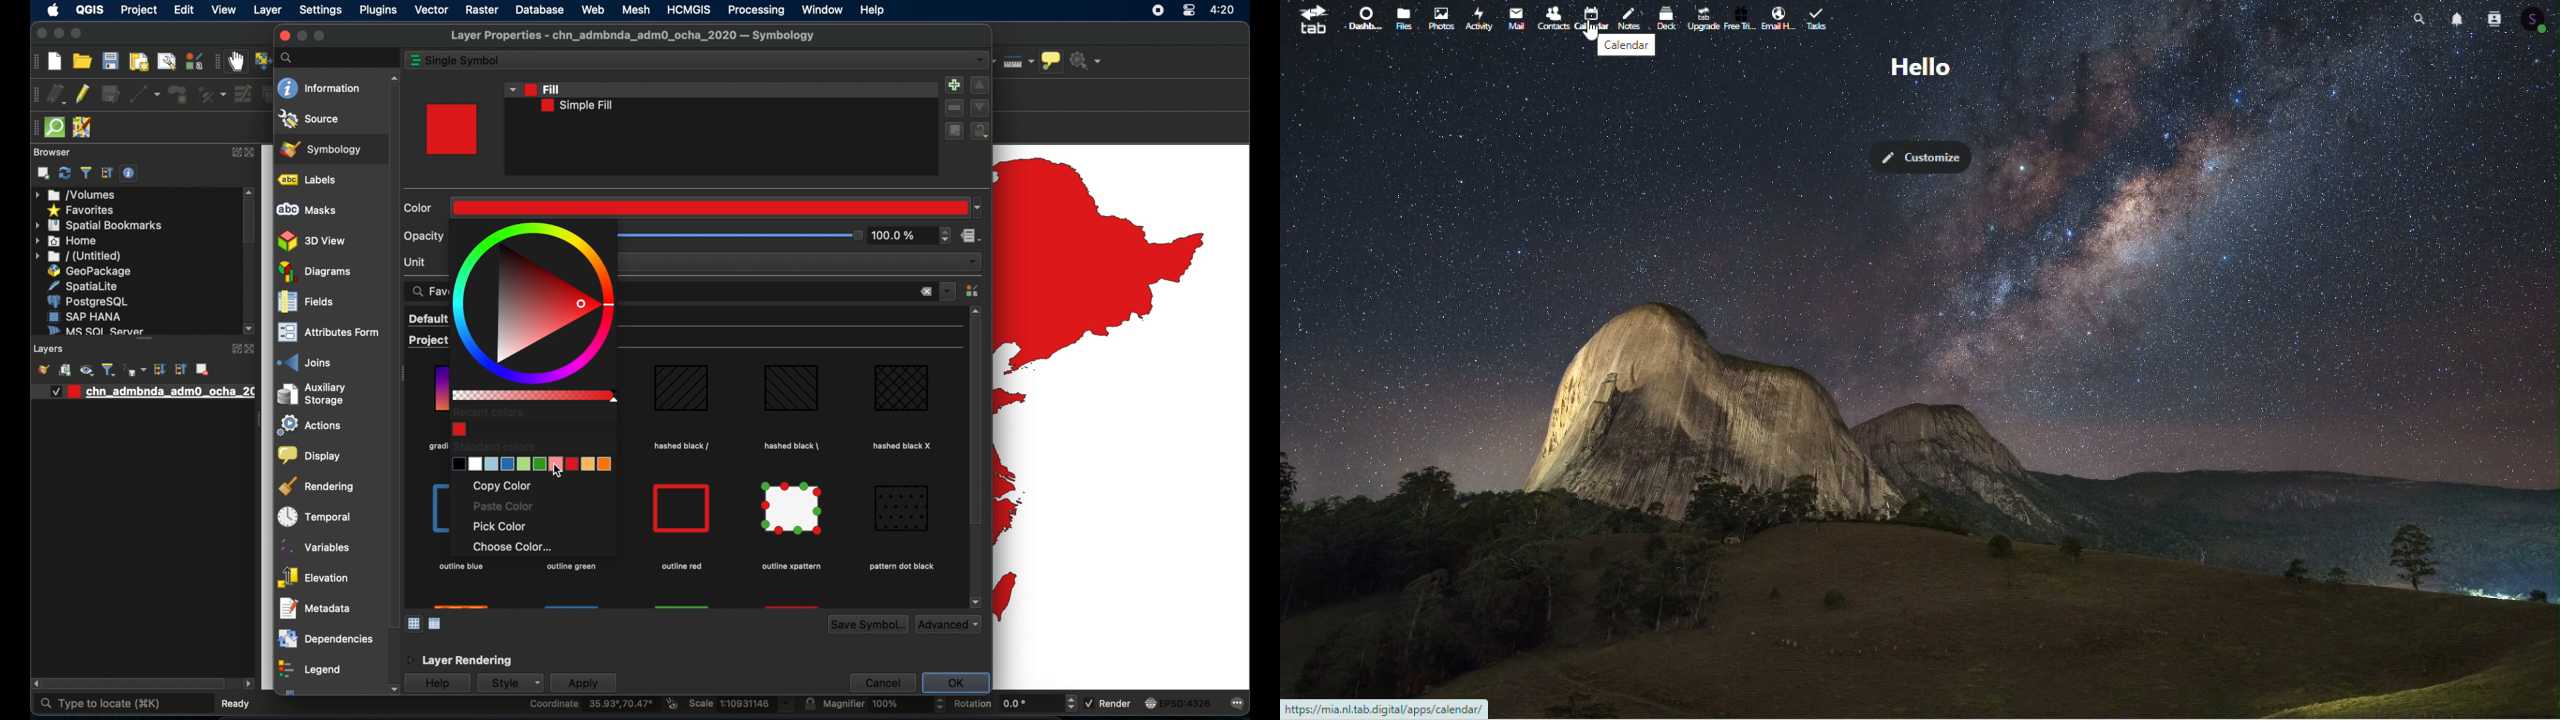 This screenshot has width=2576, height=728. I want to click on screen recorder icon, so click(1157, 10).